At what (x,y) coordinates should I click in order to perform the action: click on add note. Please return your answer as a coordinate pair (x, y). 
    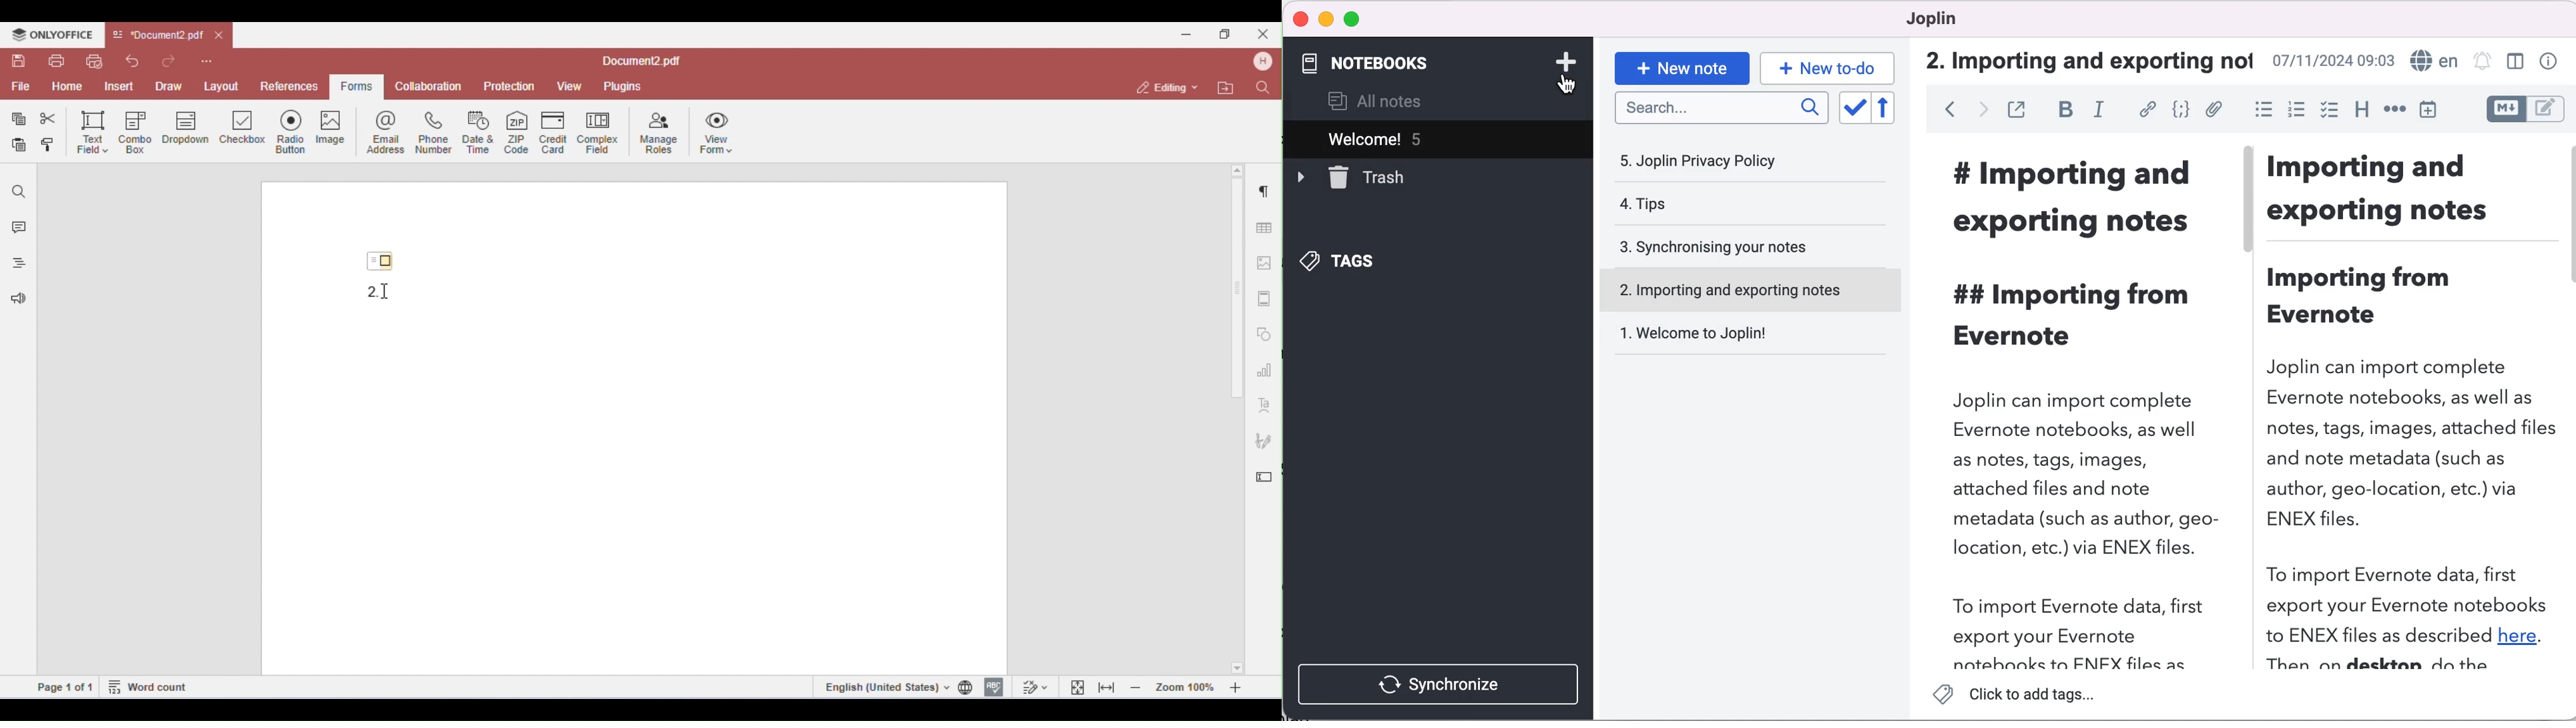
    Looking at the image, I should click on (1565, 61).